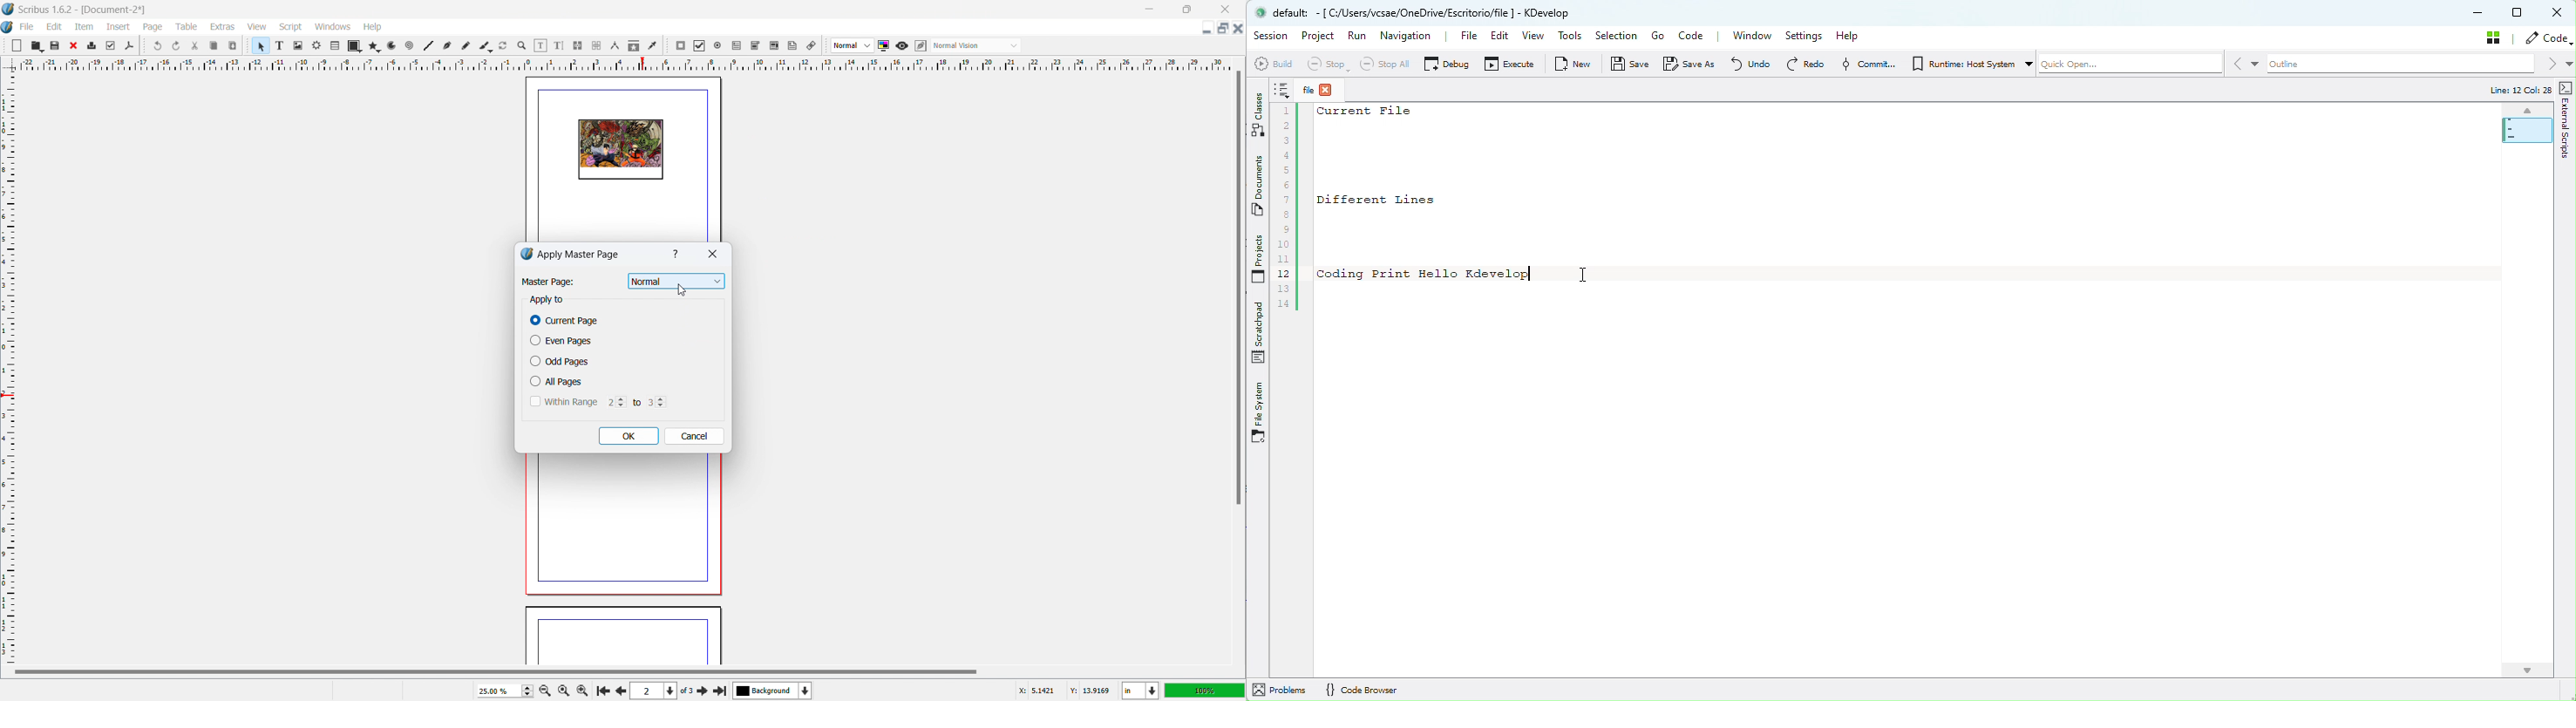 This screenshot has height=728, width=2576. What do you see at coordinates (8, 9) in the screenshot?
I see `logo` at bounding box center [8, 9].